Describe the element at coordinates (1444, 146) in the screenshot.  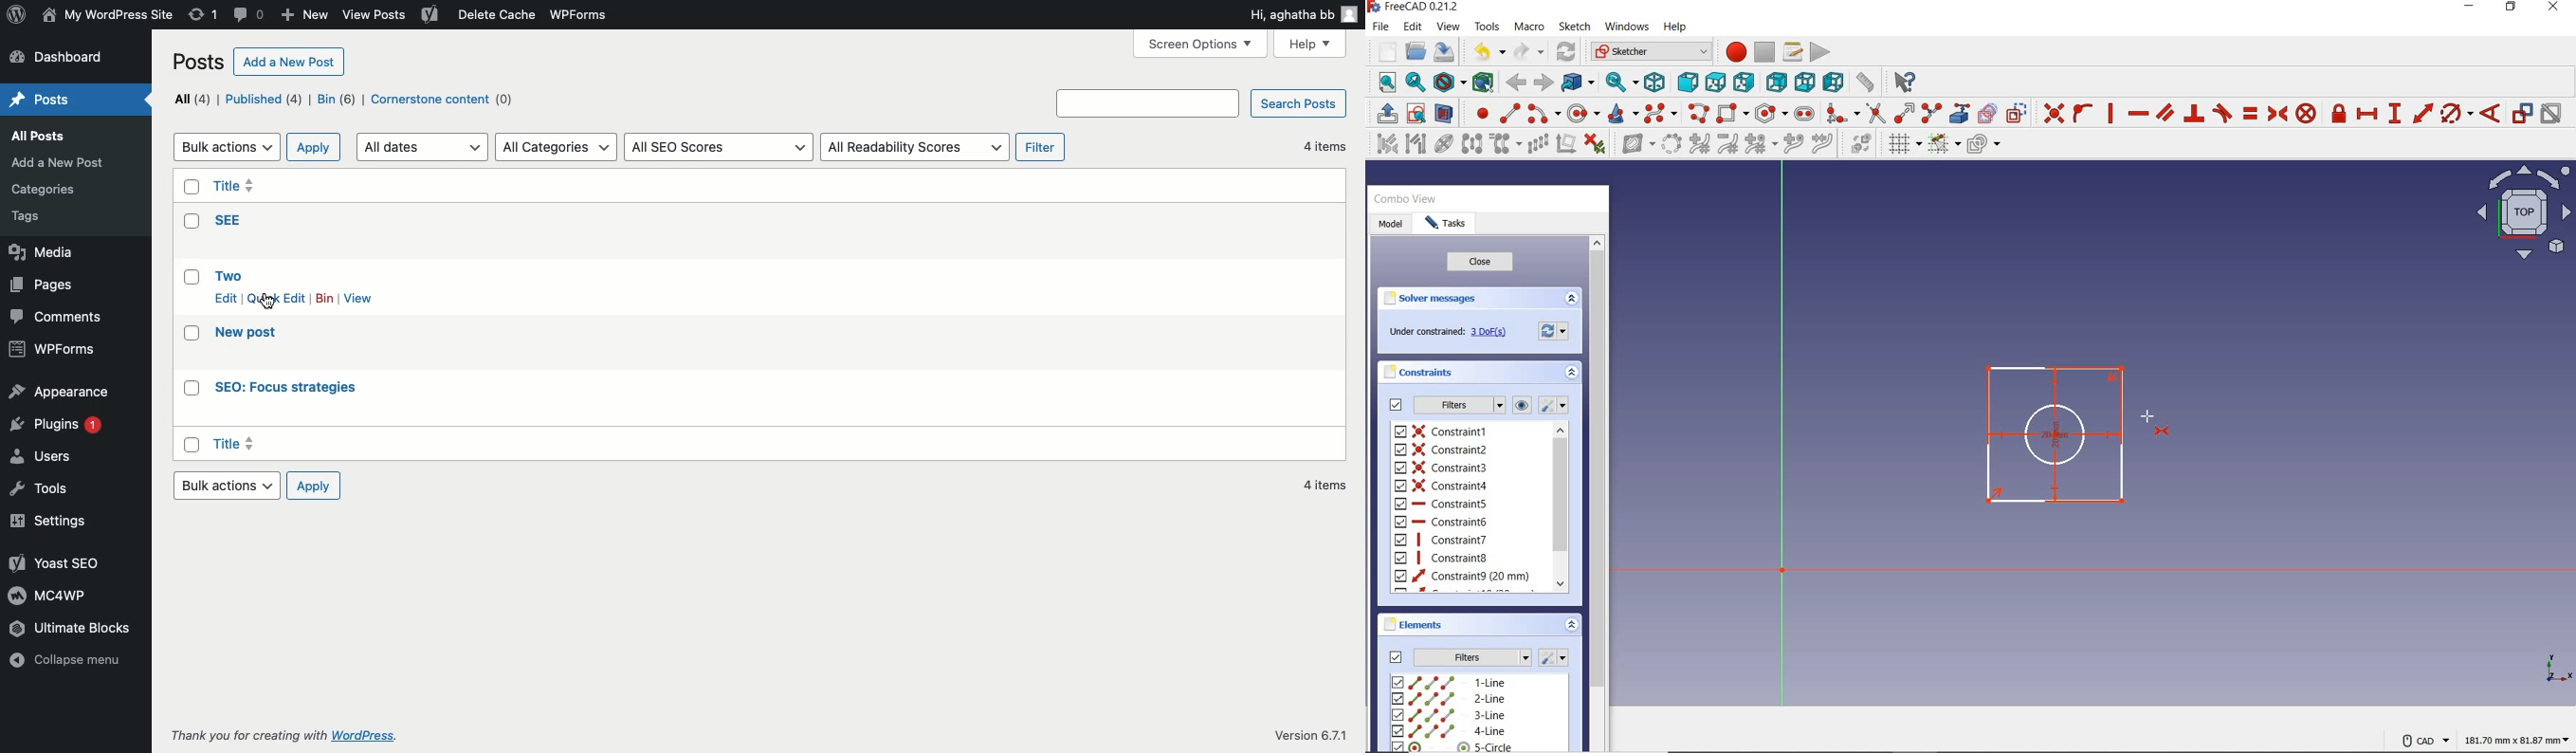
I see `show/hide internal geometry` at that location.